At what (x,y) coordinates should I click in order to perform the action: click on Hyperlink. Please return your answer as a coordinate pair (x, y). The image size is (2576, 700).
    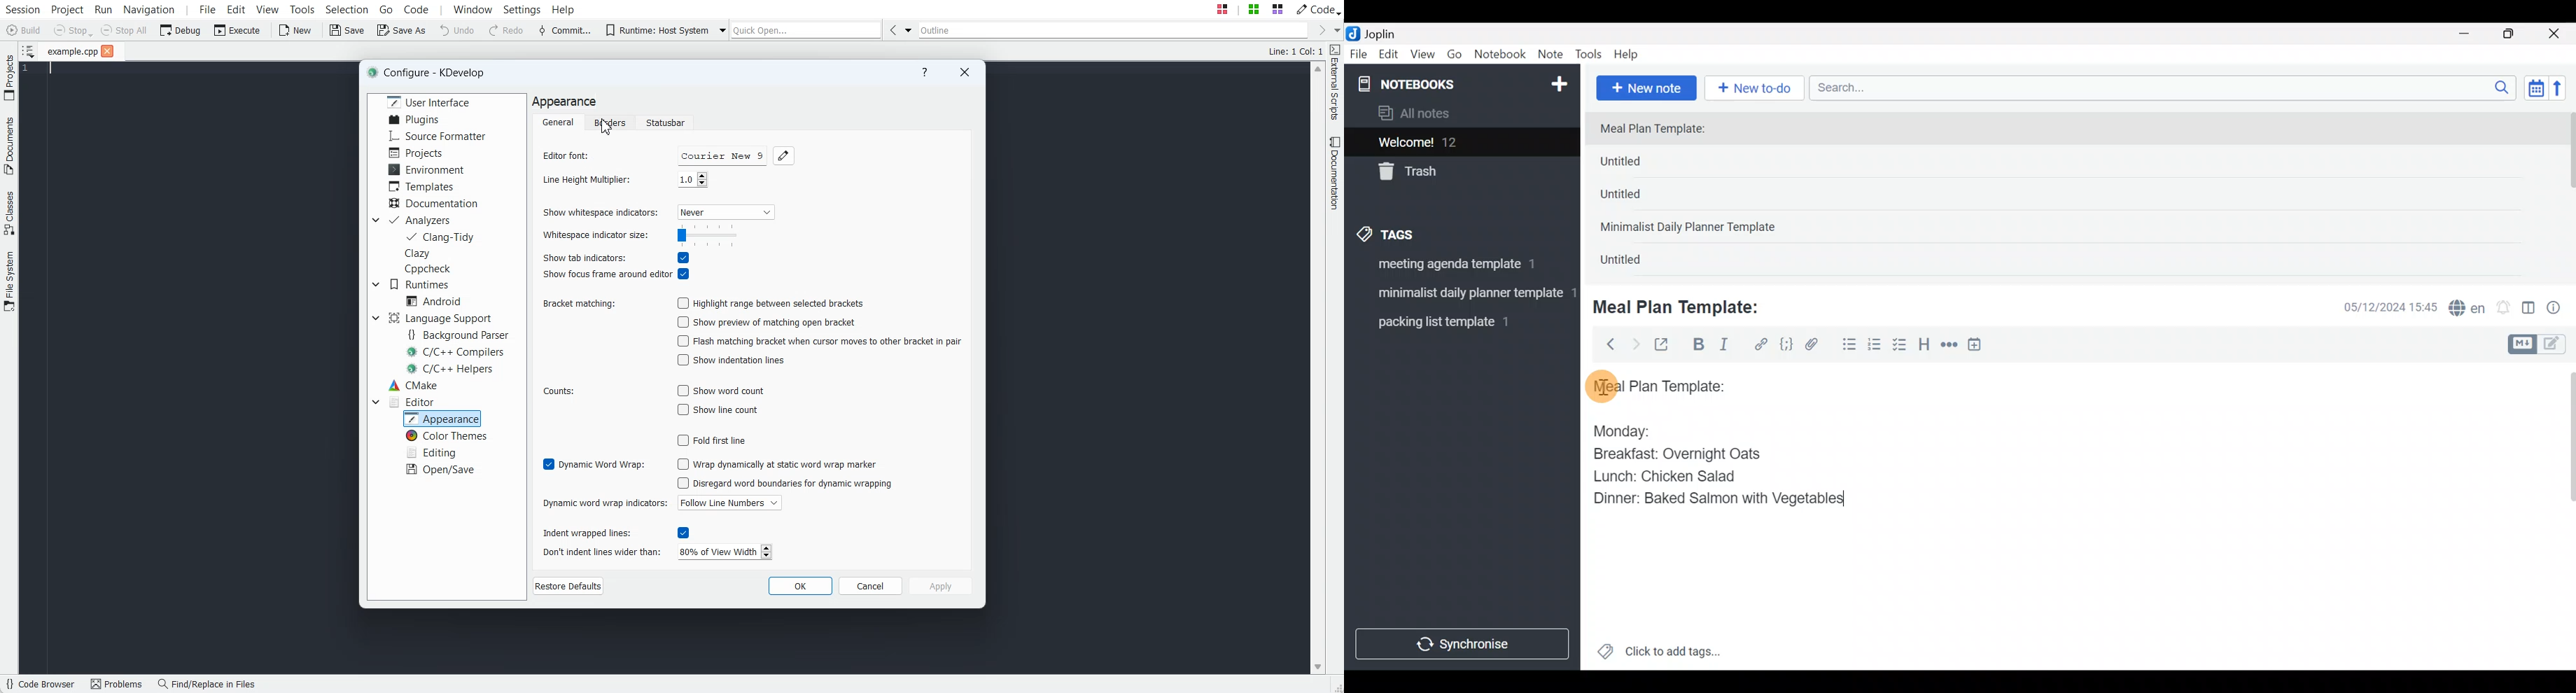
    Looking at the image, I should click on (1761, 345).